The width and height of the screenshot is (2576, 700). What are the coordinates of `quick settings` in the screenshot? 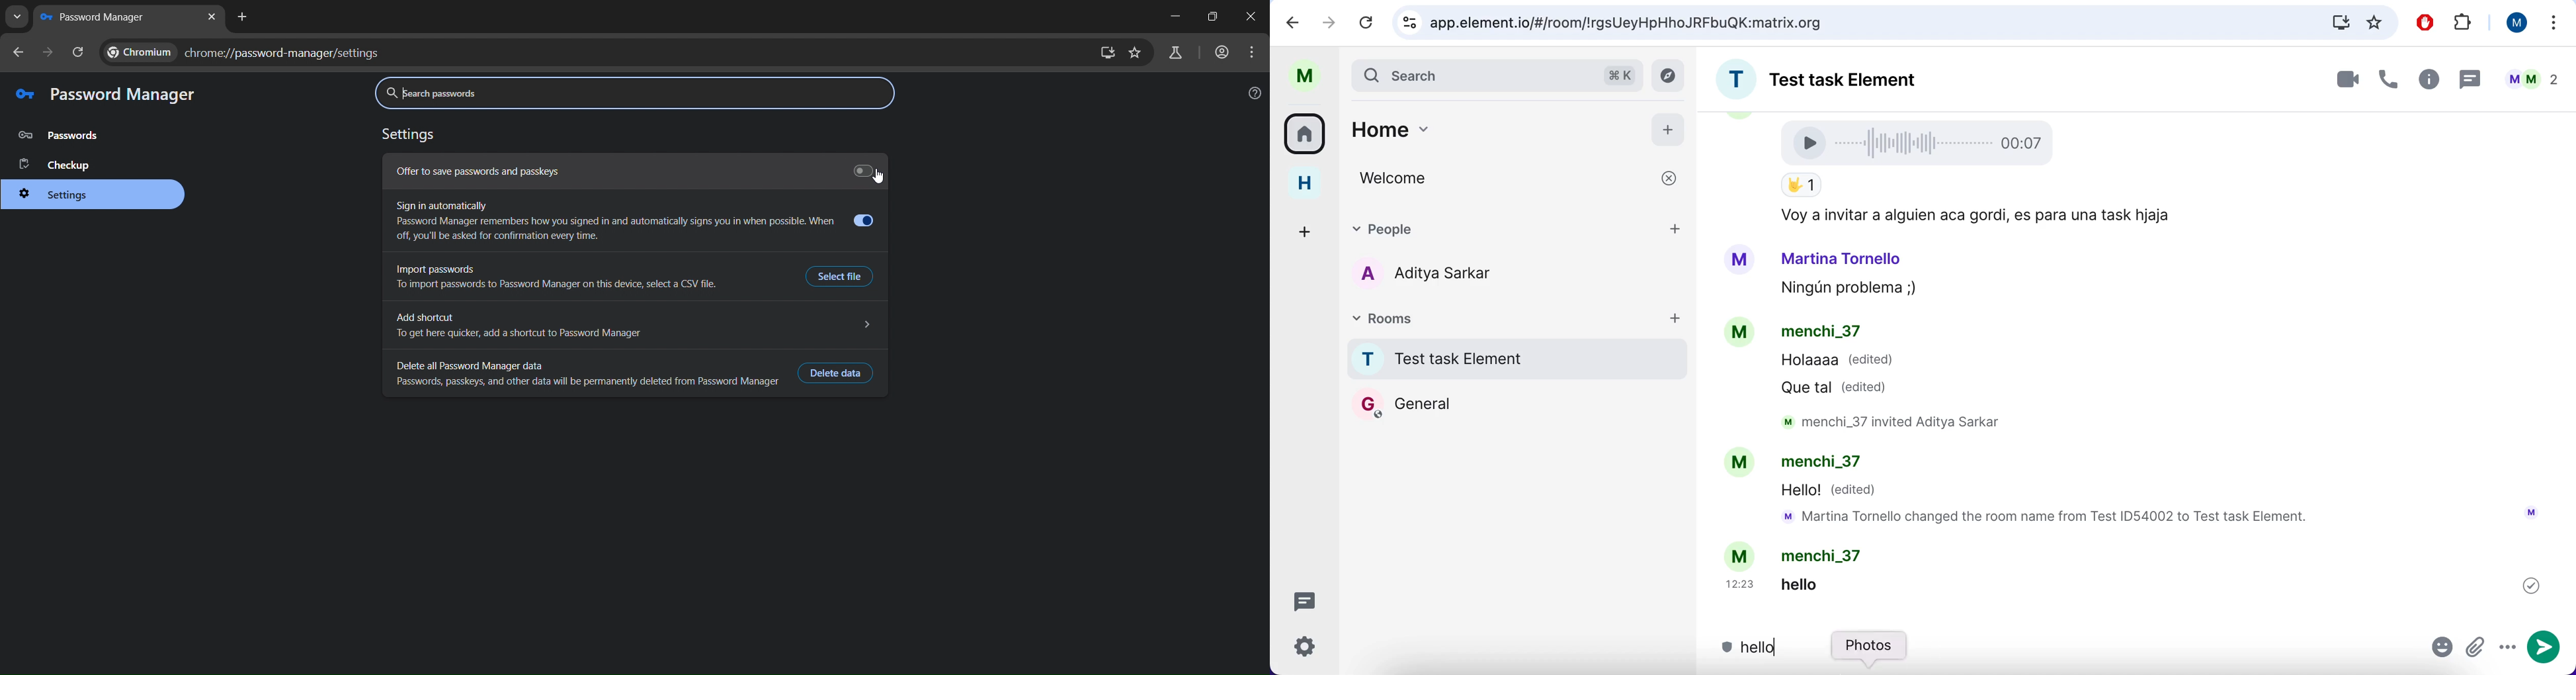 It's located at (1312, 650).